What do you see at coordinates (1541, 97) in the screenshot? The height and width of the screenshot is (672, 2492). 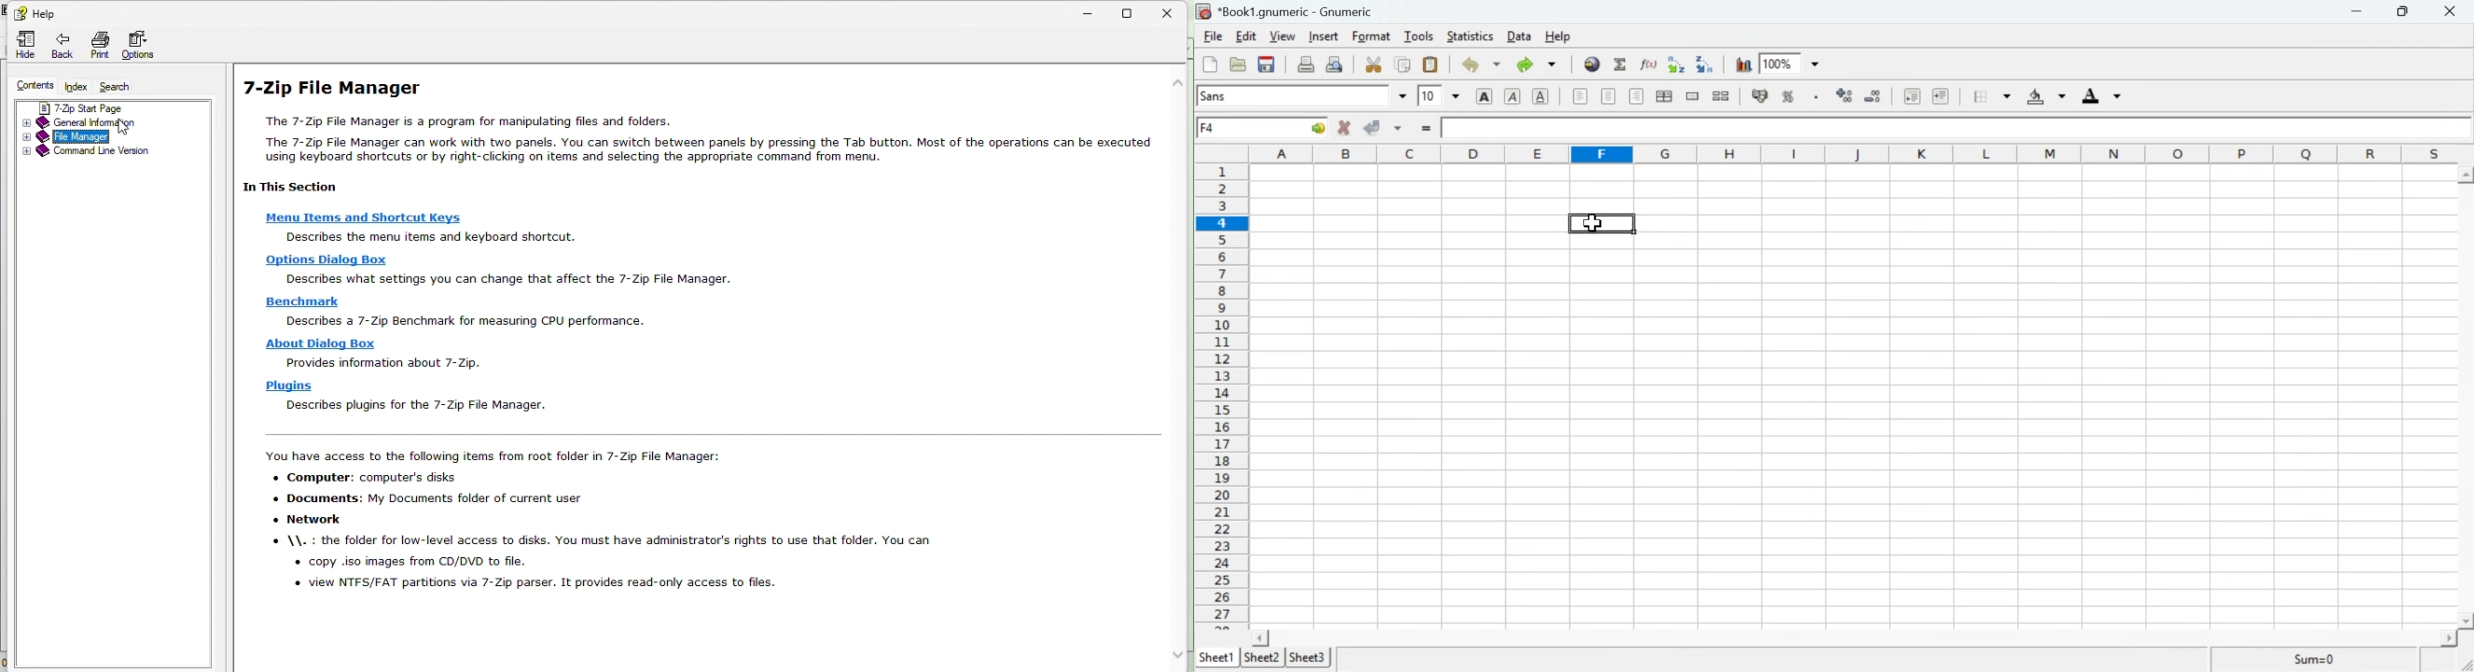 I see `Underline` at bounding box center [1541, 97].